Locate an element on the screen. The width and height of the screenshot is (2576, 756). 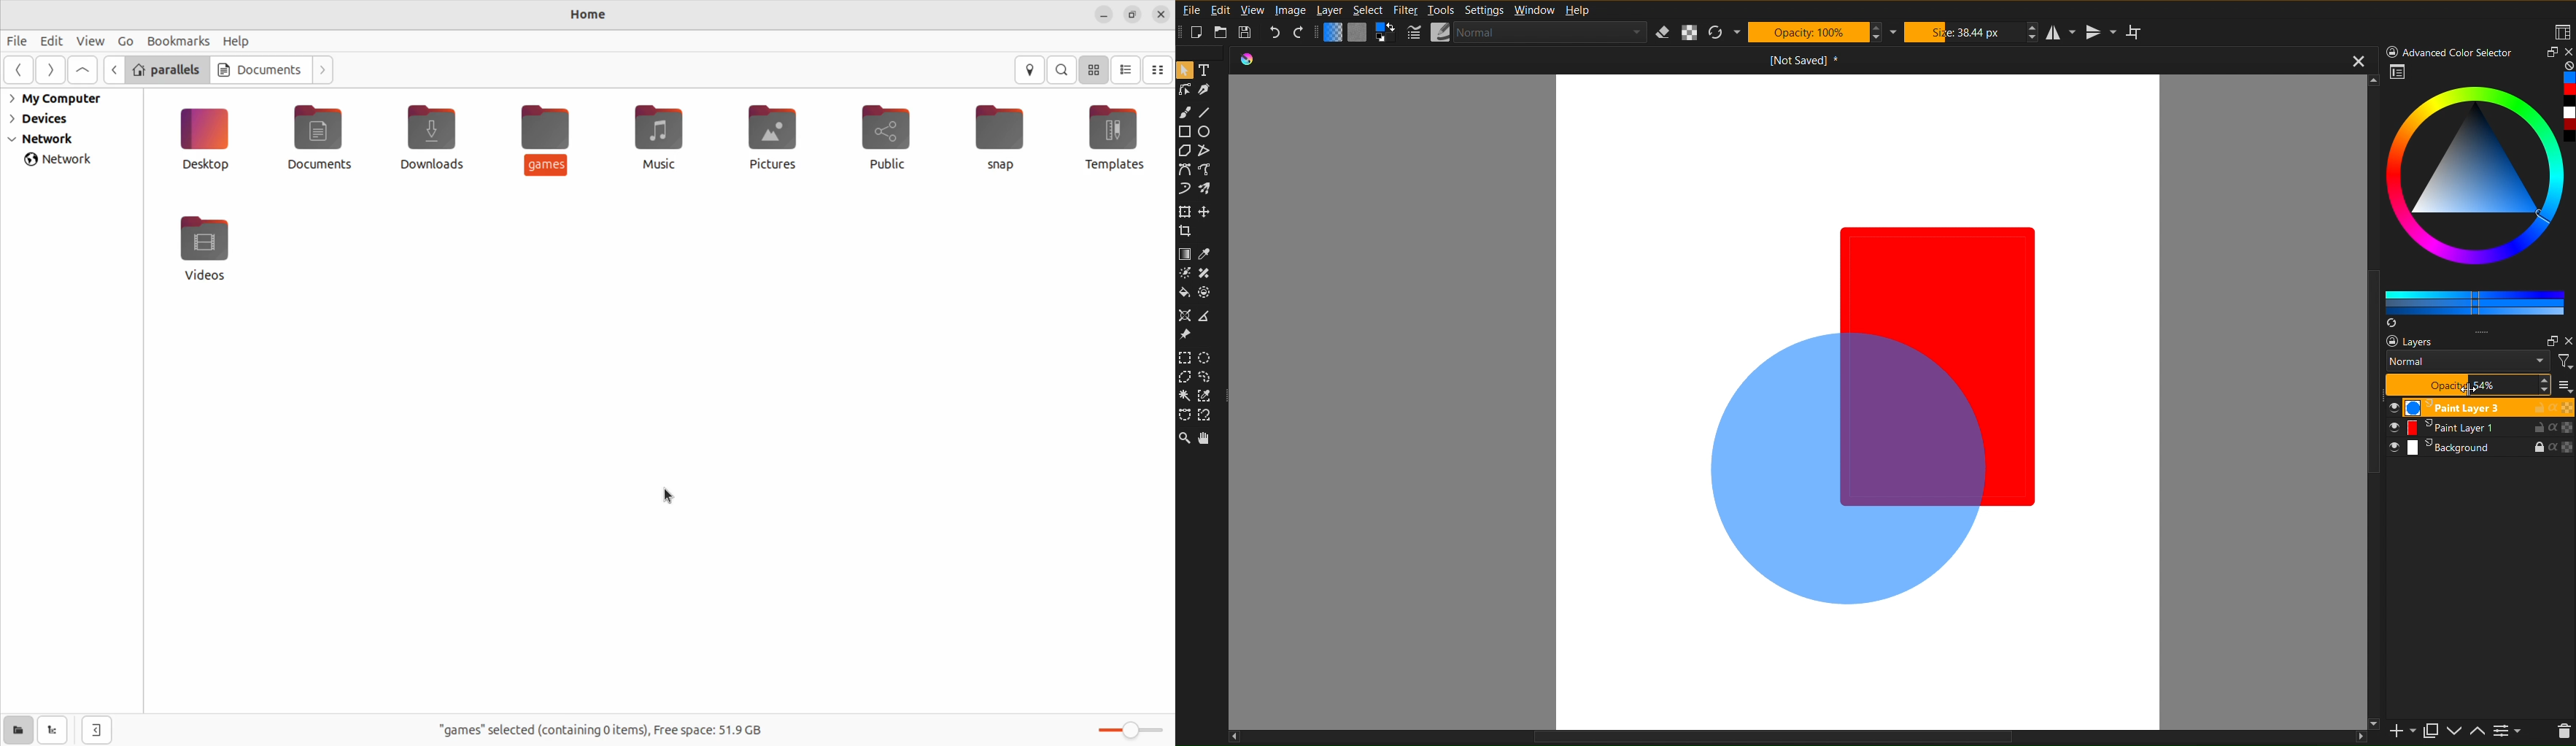
Help is located at coordinates (1577, 11).